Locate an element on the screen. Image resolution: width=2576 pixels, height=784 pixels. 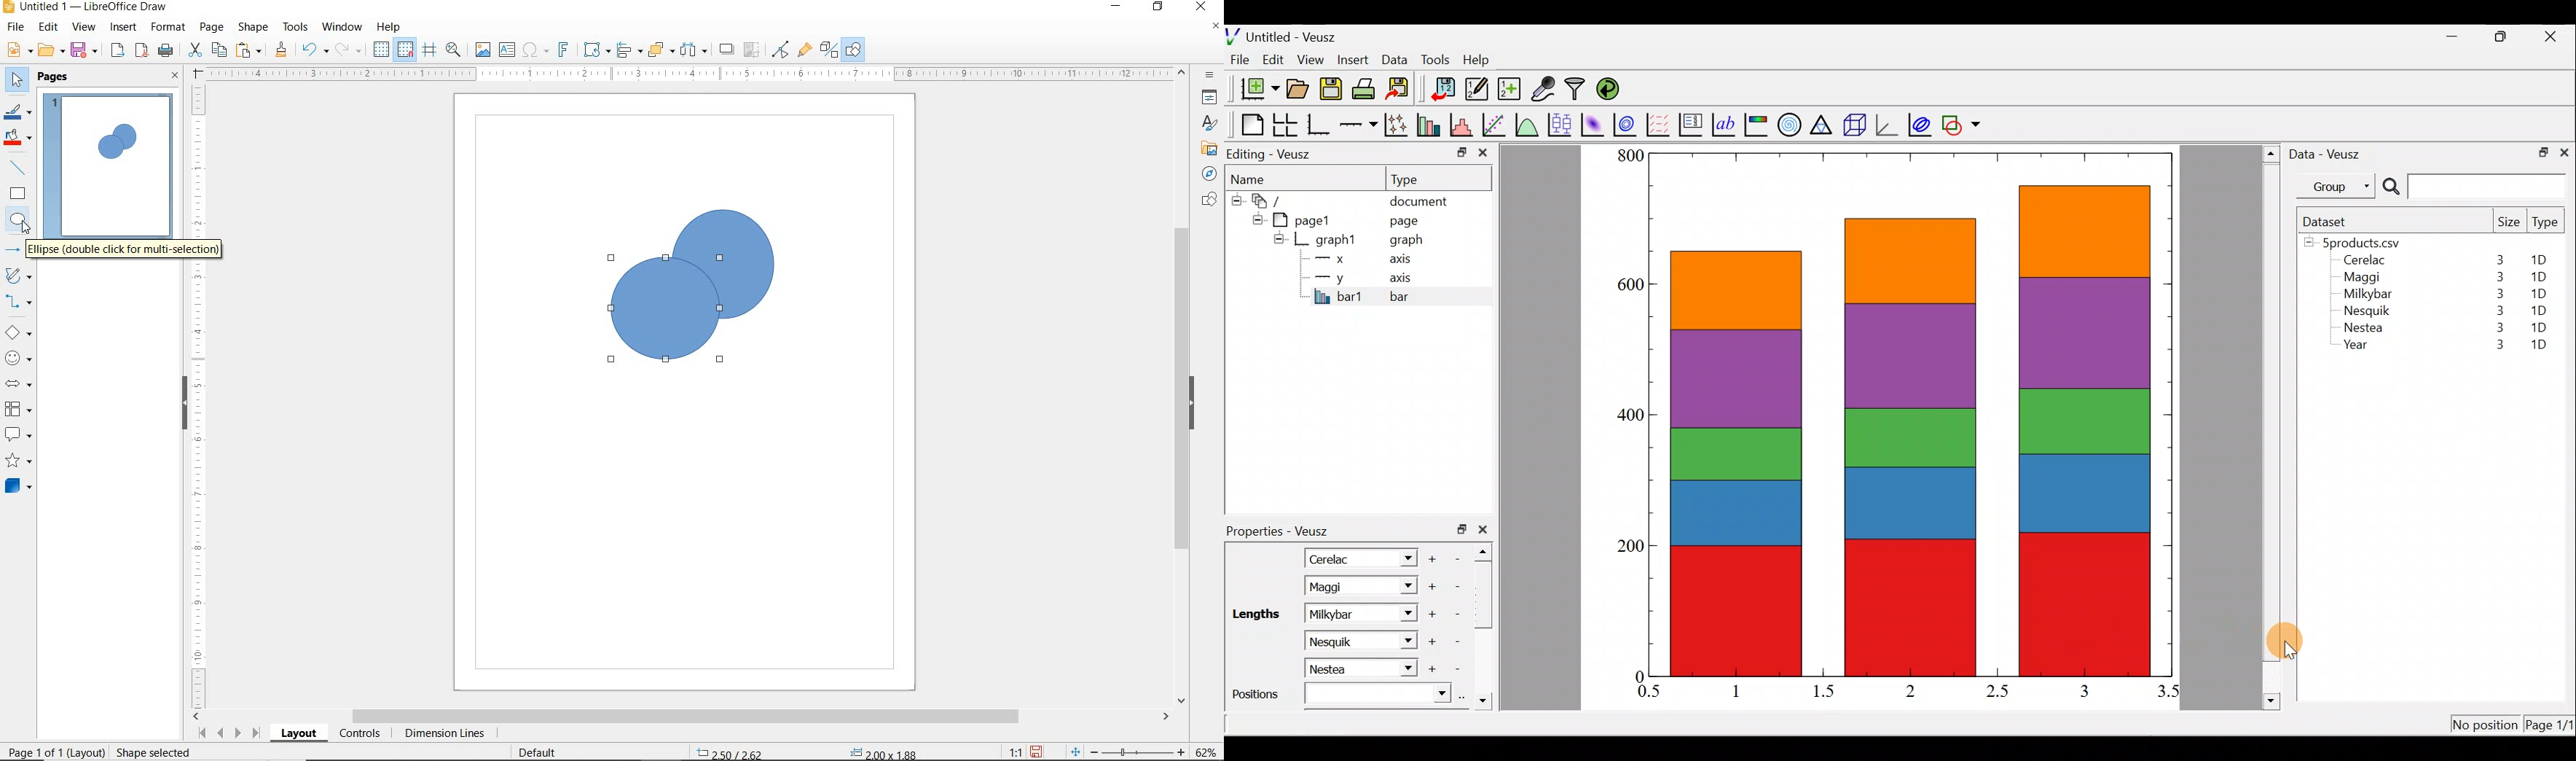
BLOCK ARROWS is located at coordinates (17, 381).